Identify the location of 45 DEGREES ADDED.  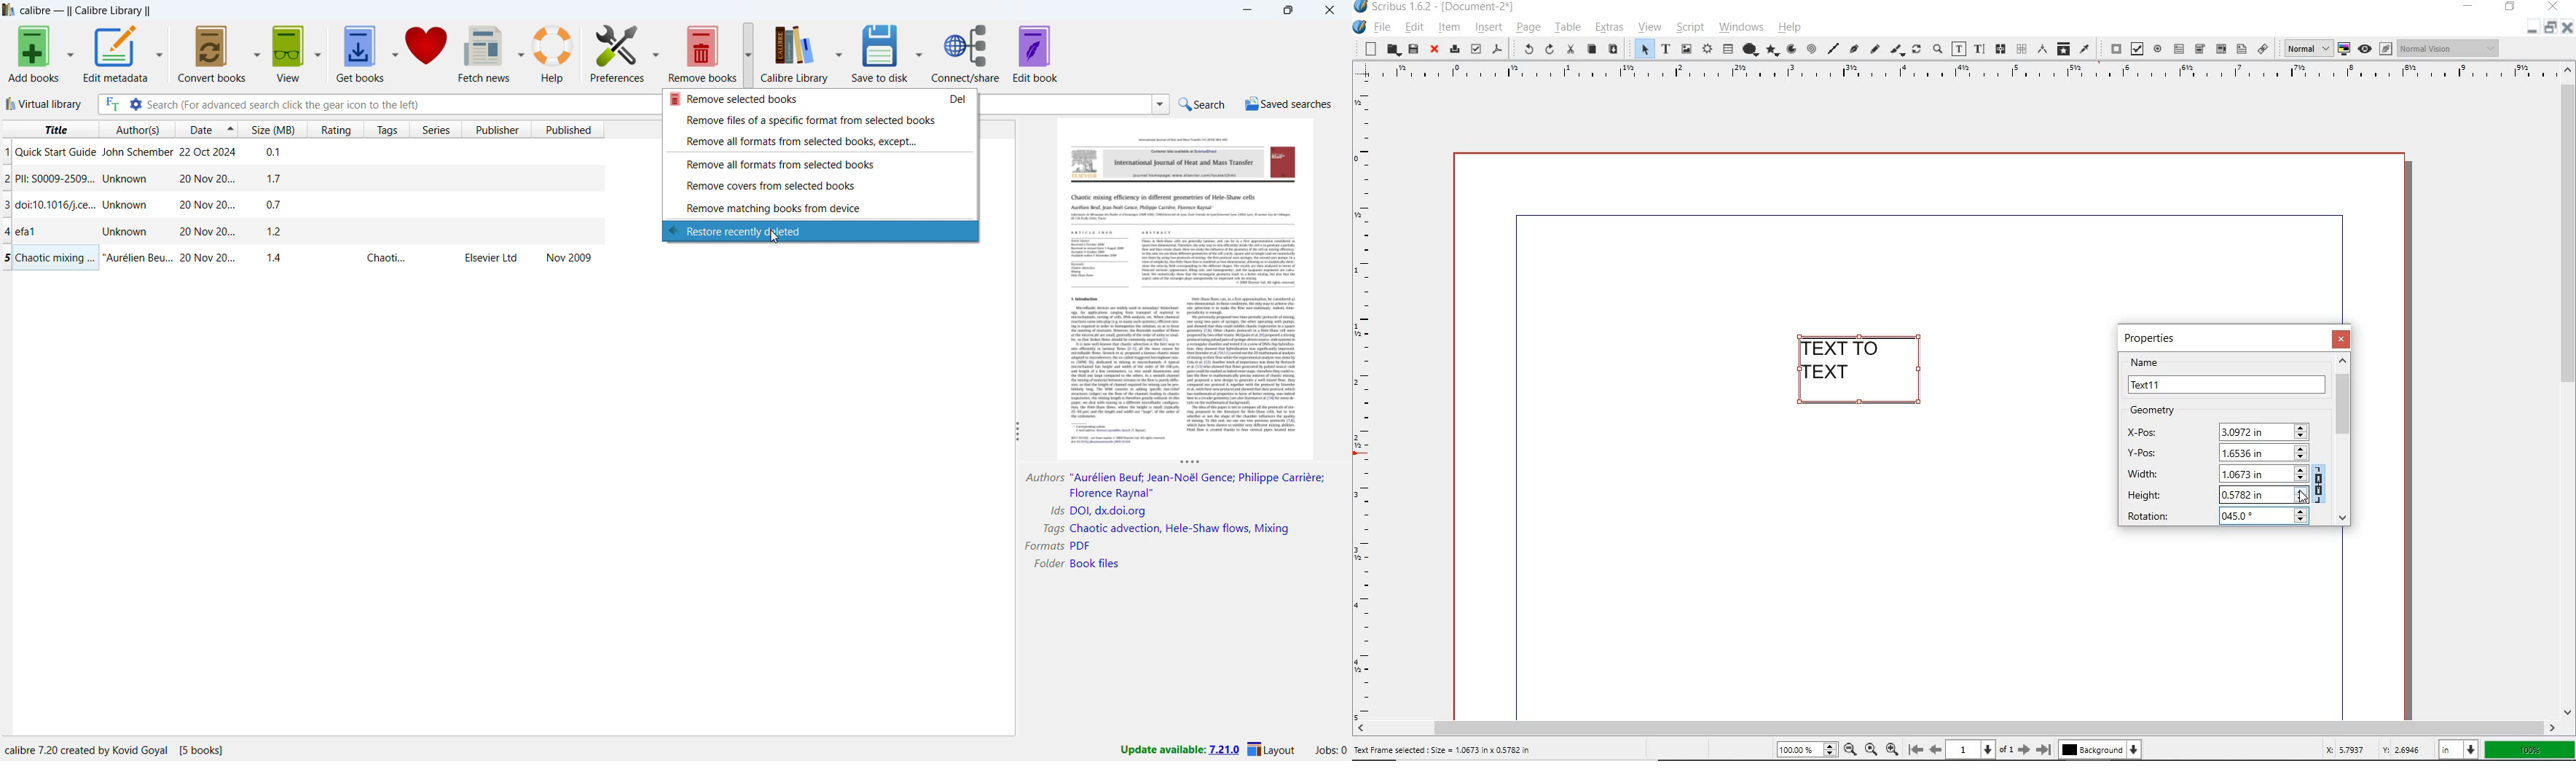
(2242, 516).